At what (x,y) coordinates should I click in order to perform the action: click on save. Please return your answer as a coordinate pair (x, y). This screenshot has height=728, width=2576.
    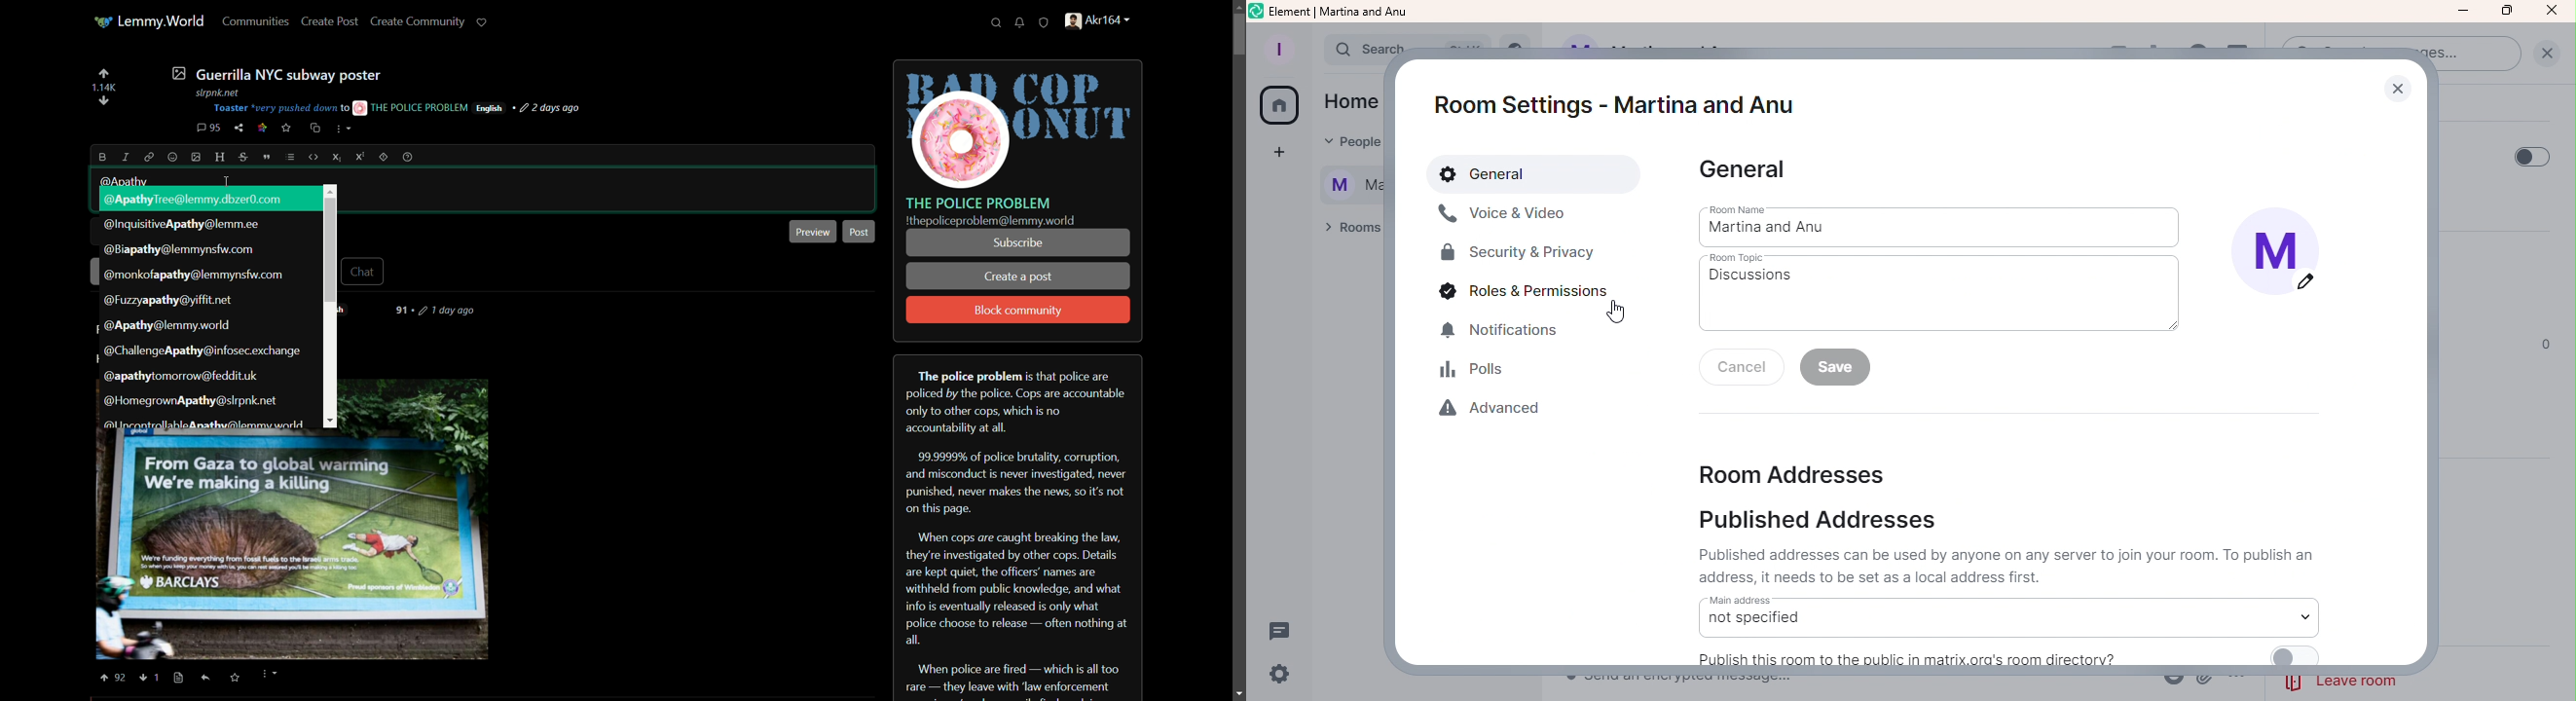
    Looking at the image, I should click on (287, 128).